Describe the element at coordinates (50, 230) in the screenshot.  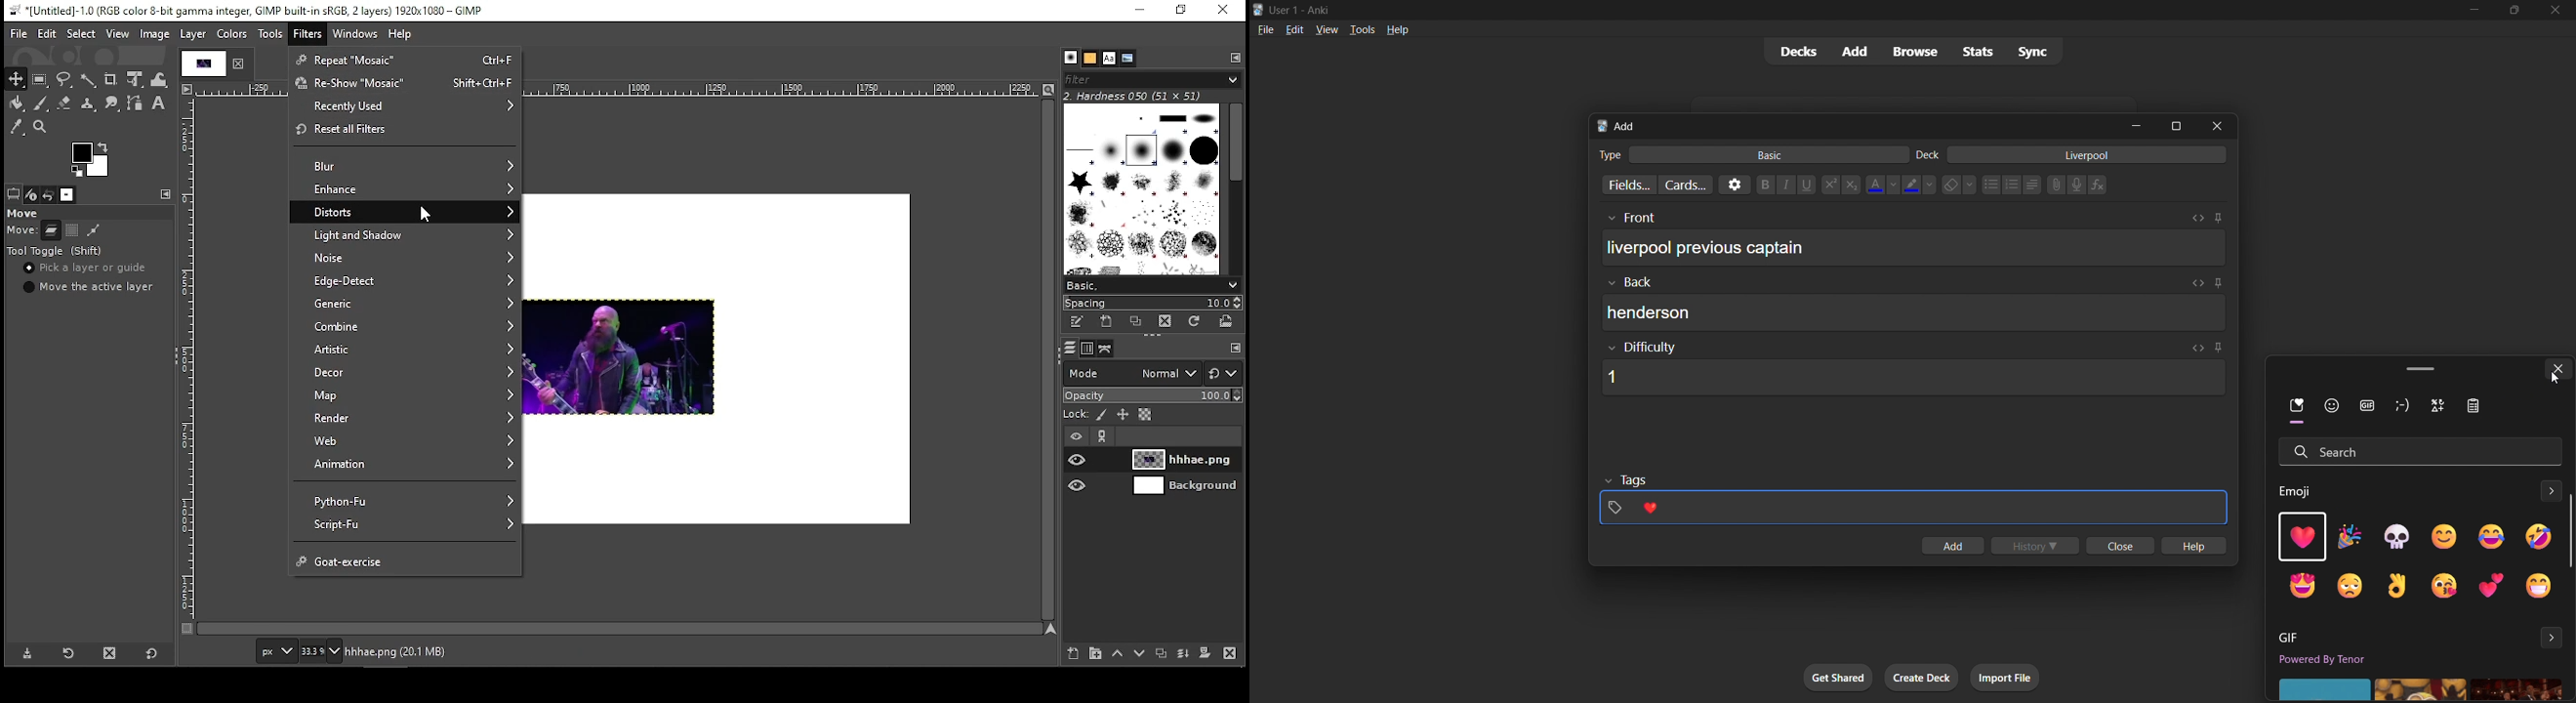
I see `move layers` at that location.